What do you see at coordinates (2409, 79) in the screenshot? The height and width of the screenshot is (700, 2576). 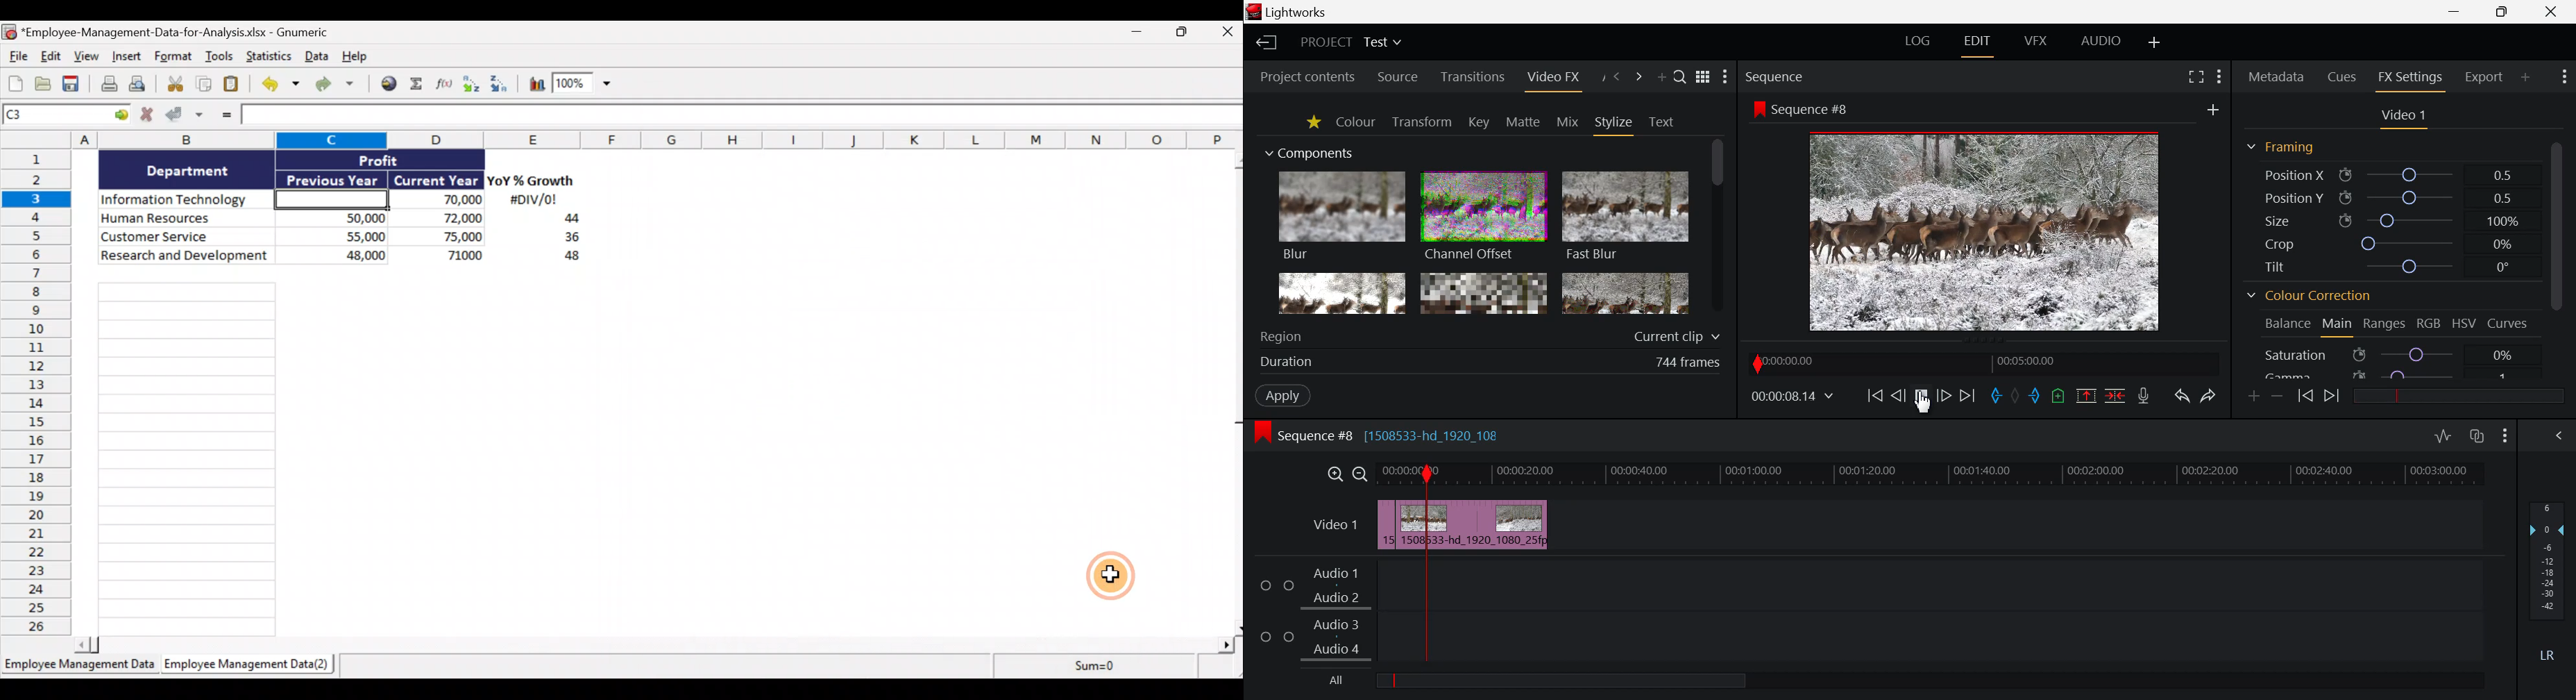 I see `FX Settings` at bounding box center [2409, 79].